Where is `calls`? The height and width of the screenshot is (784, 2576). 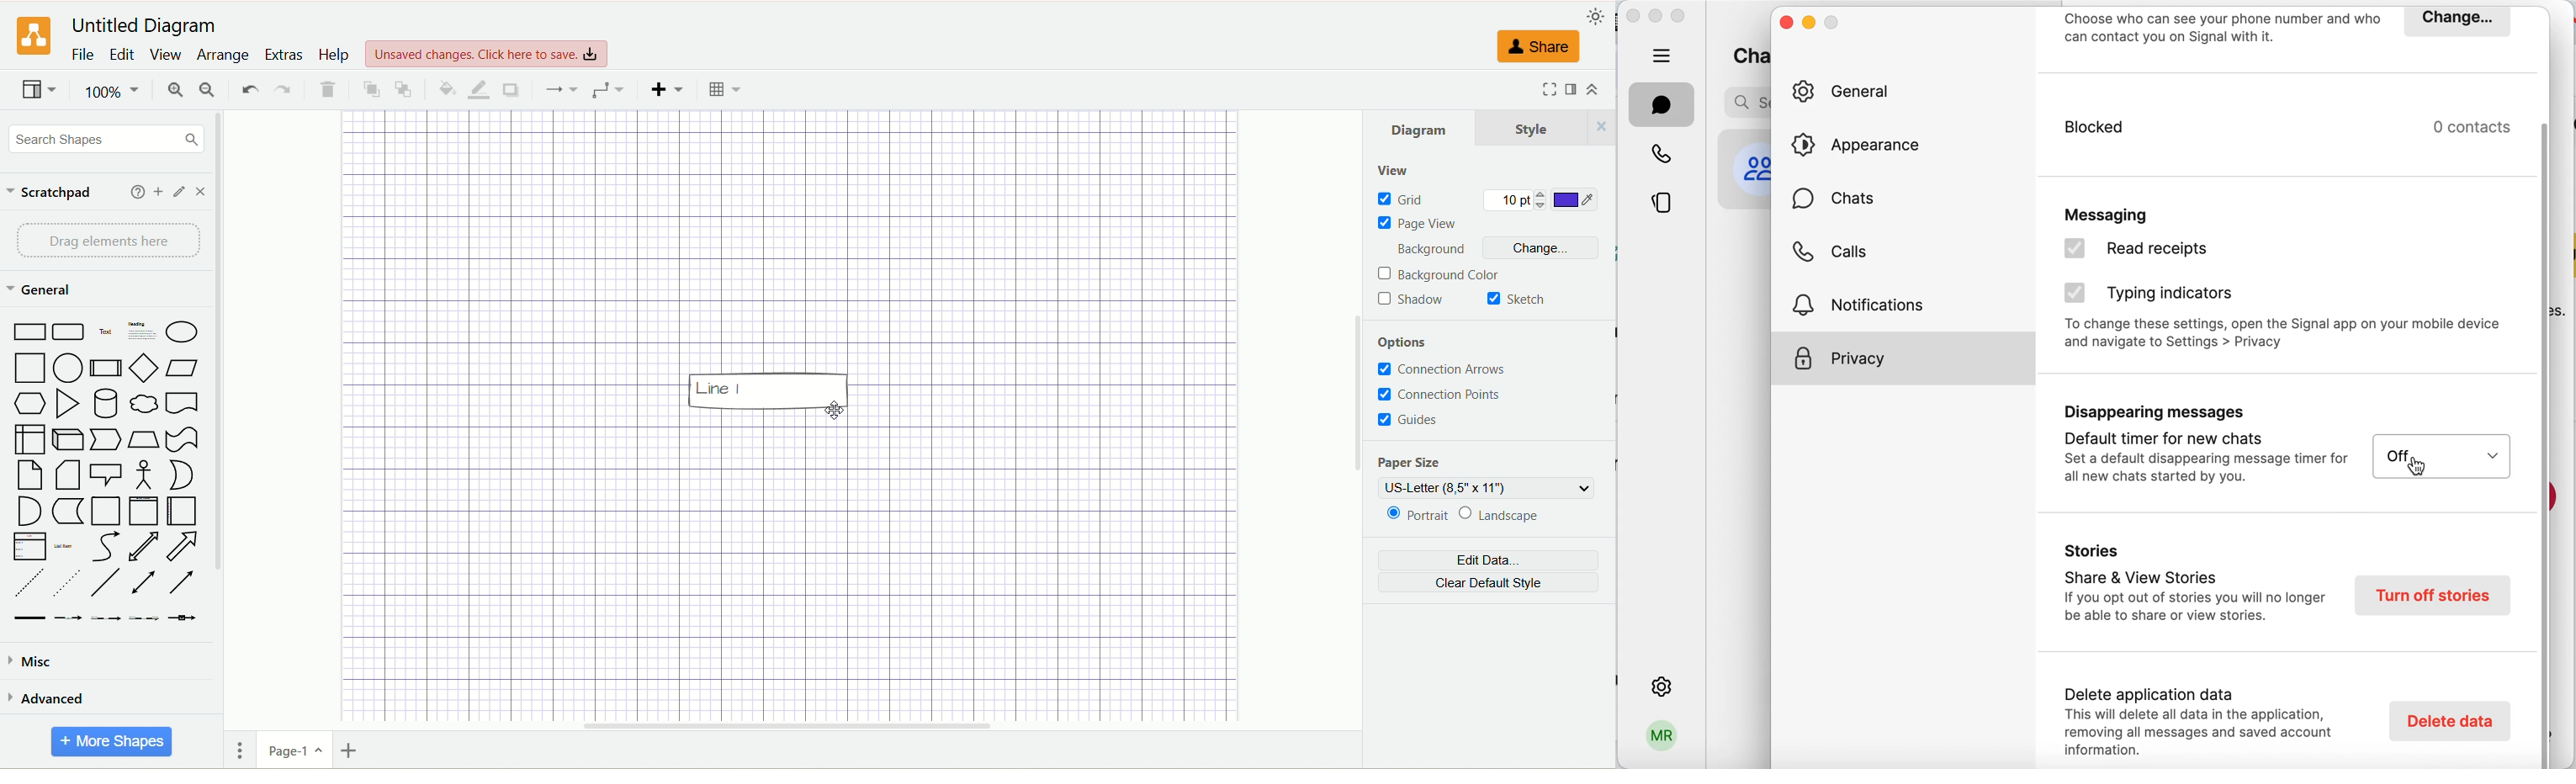
calls is located at coordinates (1834, 255).